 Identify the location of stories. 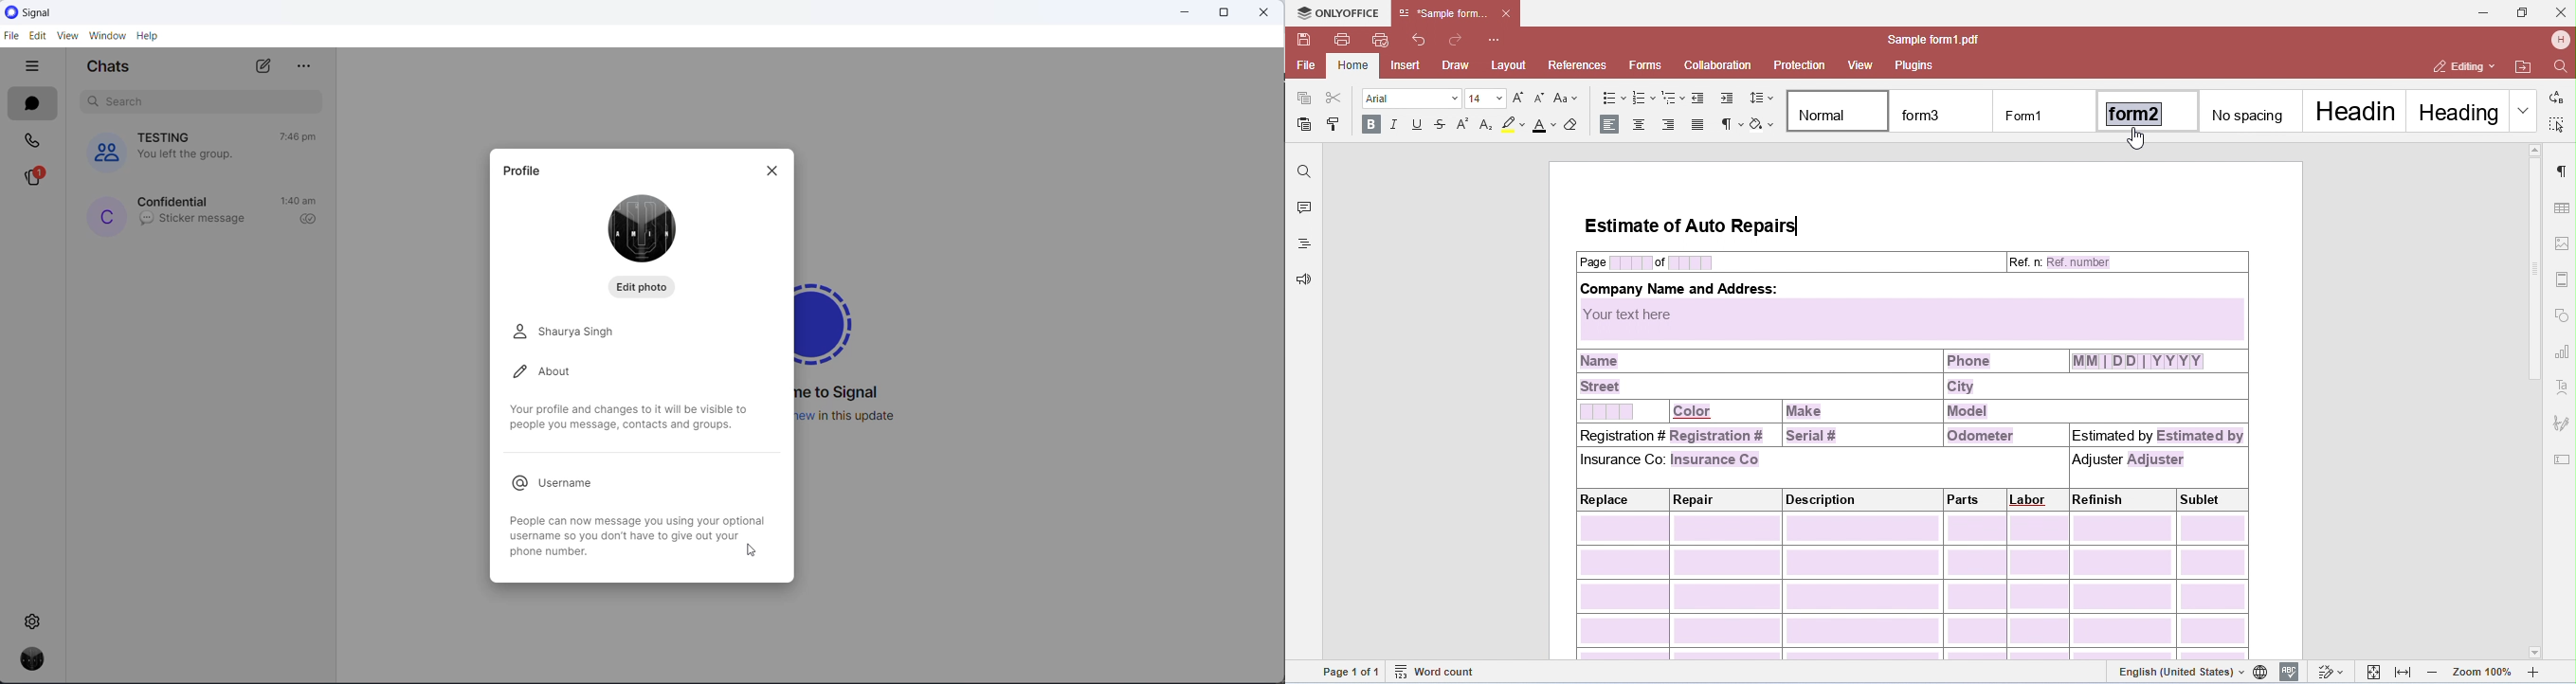
(33, 177).